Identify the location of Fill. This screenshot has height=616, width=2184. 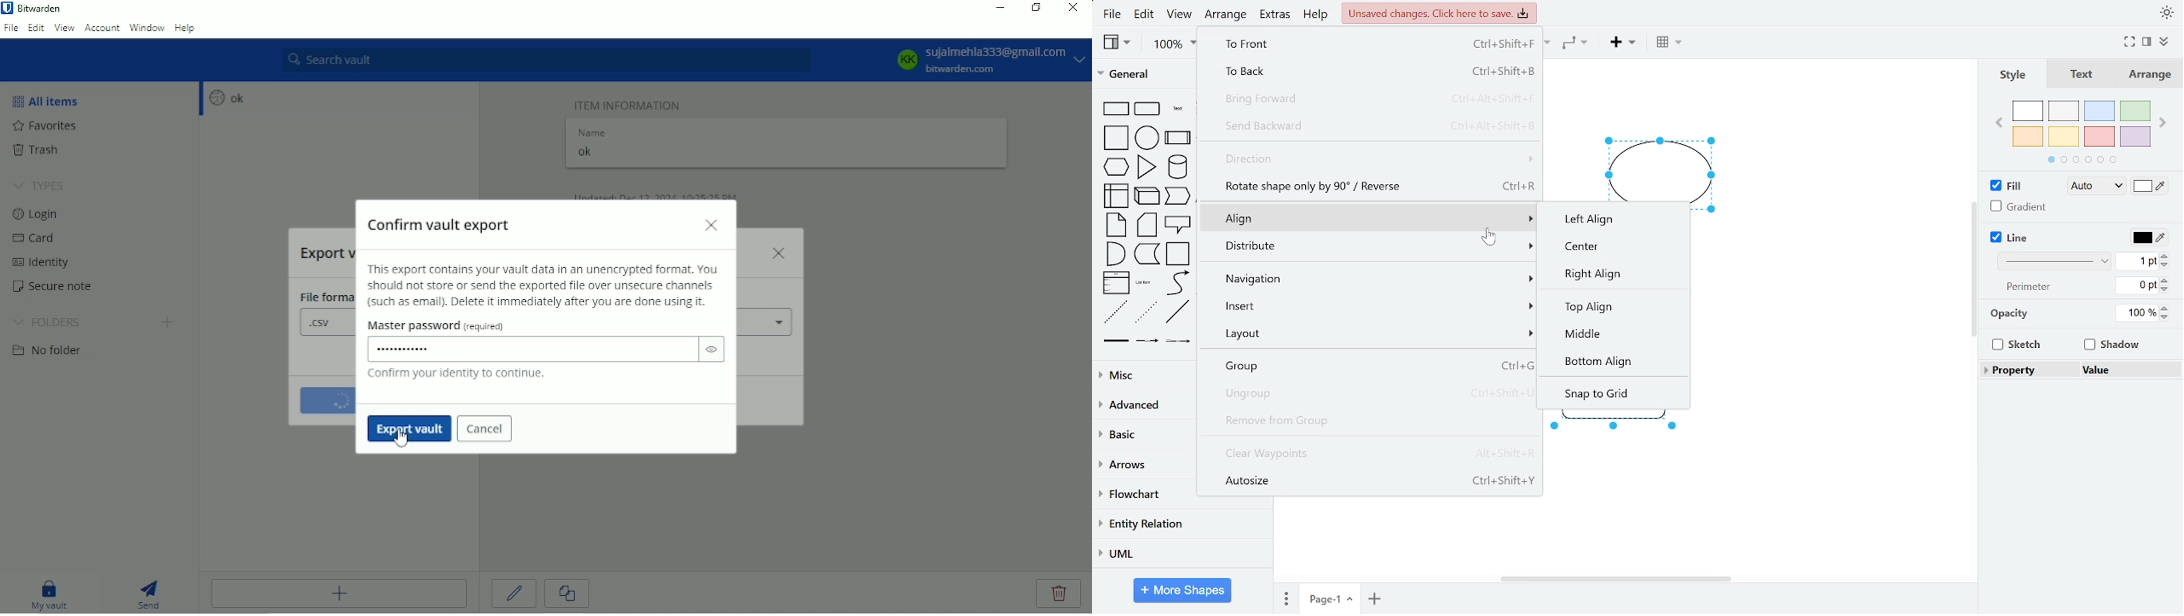
(2007, 184).